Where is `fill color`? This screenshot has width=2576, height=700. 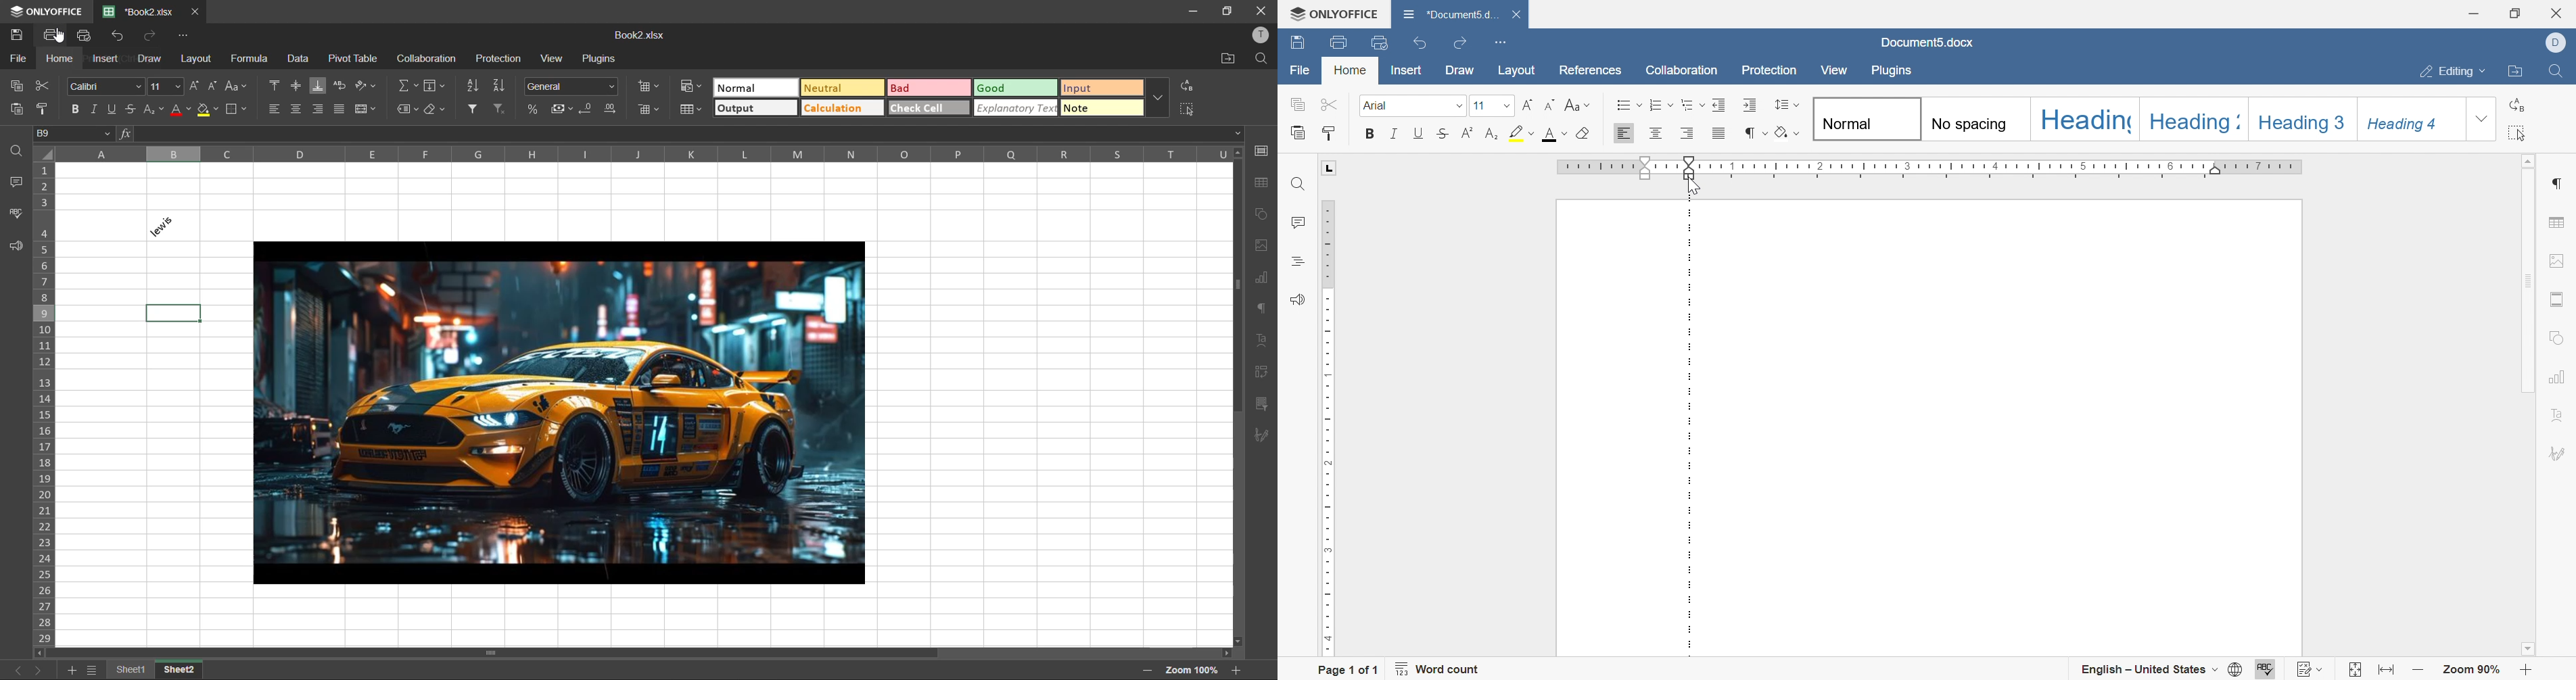 fill color is located at coordinates (208, 109).